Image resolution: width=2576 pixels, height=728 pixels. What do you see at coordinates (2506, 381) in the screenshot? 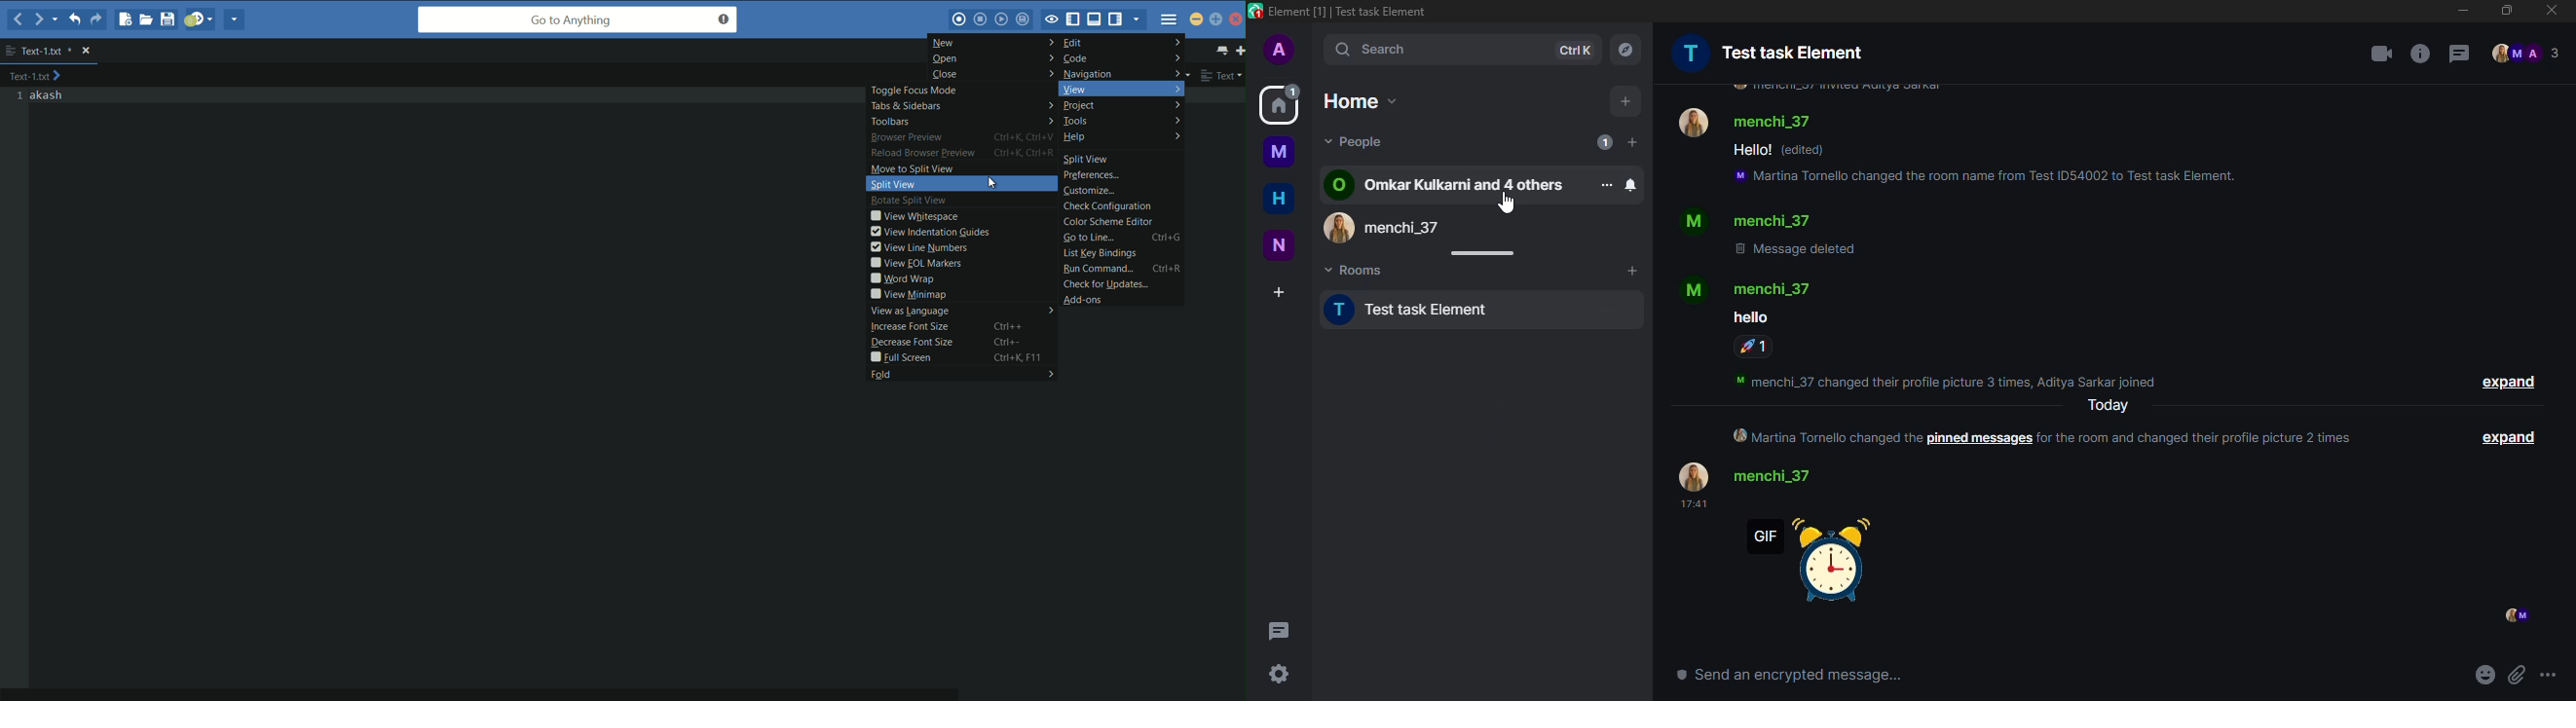
I see `expand` at bounding box center [2506, 381].